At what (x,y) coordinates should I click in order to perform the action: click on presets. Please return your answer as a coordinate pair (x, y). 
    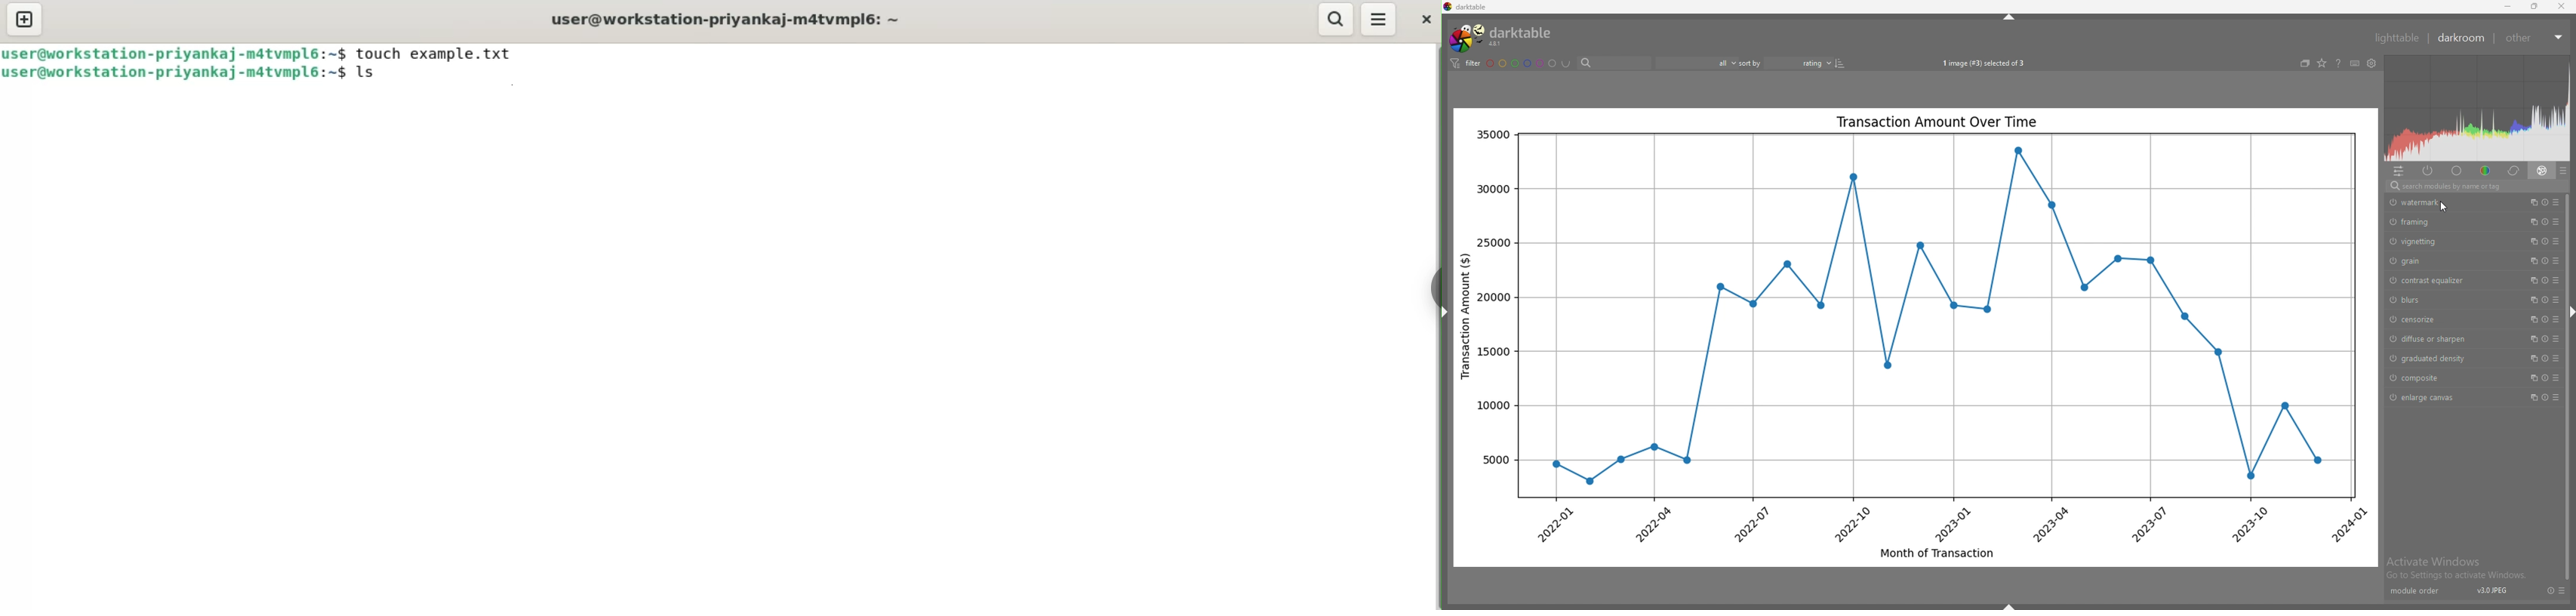
    Looking at the image, I should click on (2562, 590).